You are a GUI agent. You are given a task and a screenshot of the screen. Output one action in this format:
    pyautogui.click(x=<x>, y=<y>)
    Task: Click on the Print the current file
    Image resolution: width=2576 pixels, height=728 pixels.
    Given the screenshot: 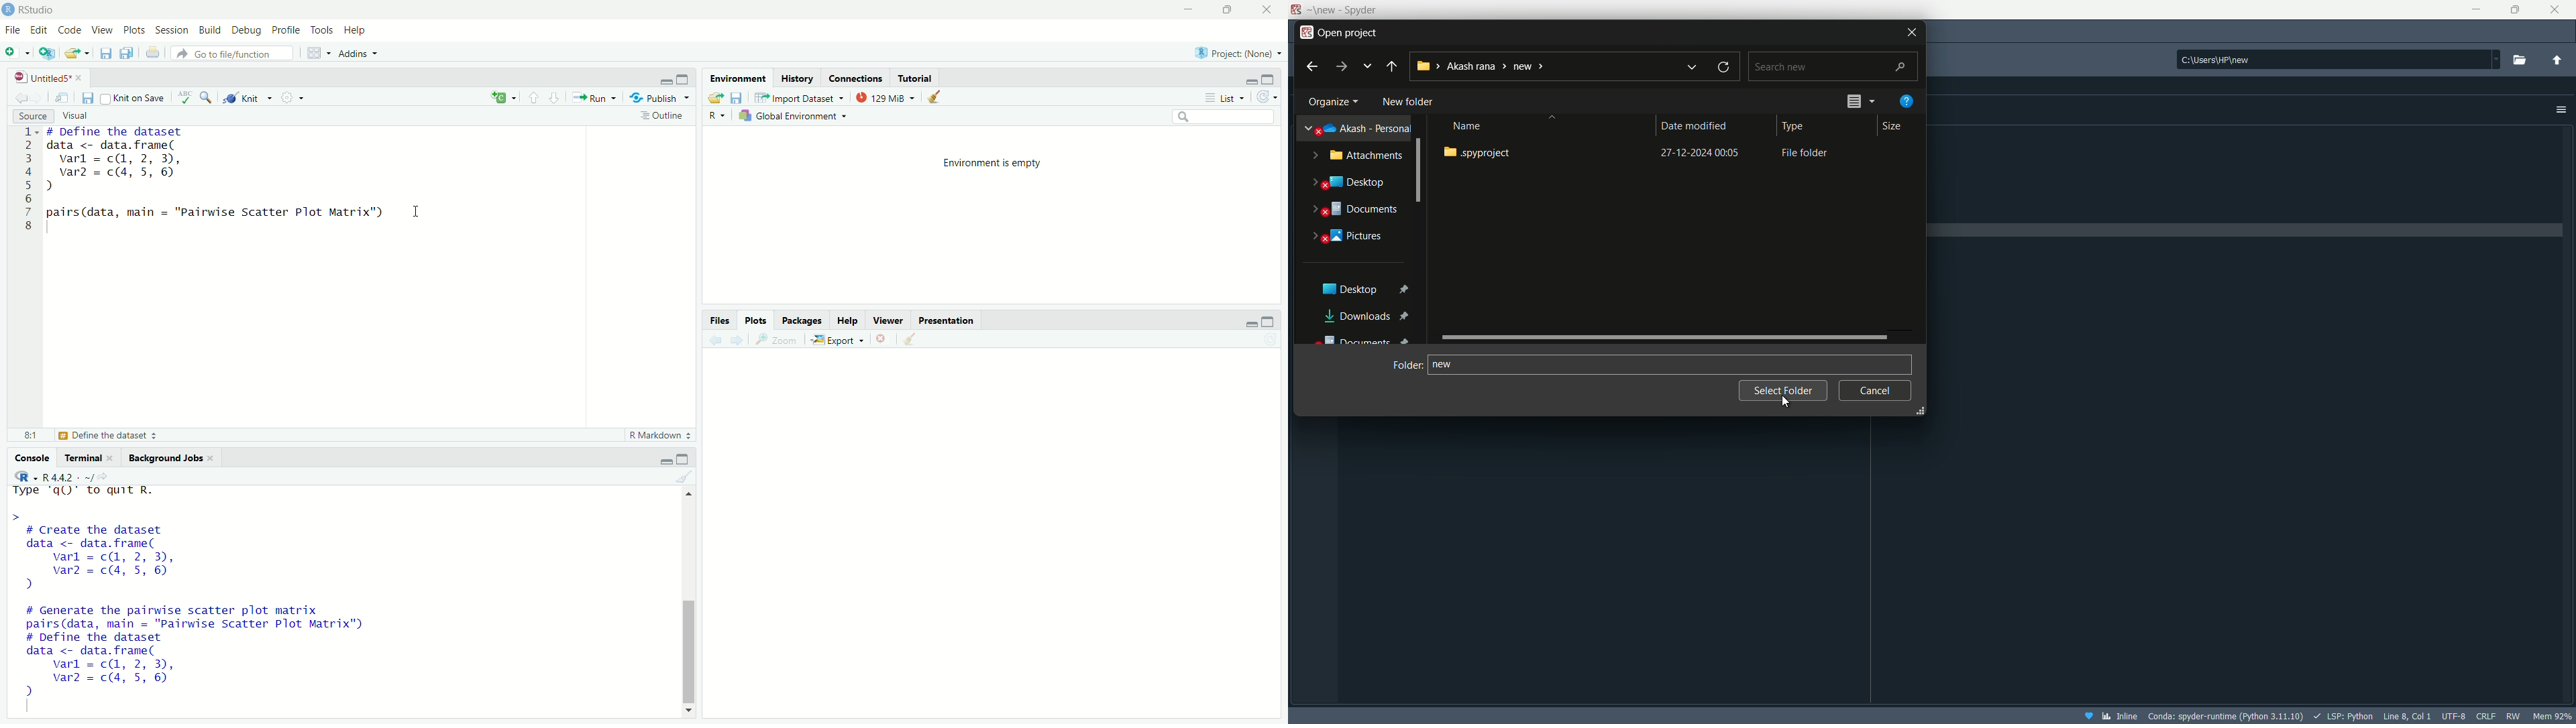 What is the action you would take?
    pyautogui.click(x=152, y=51)
    